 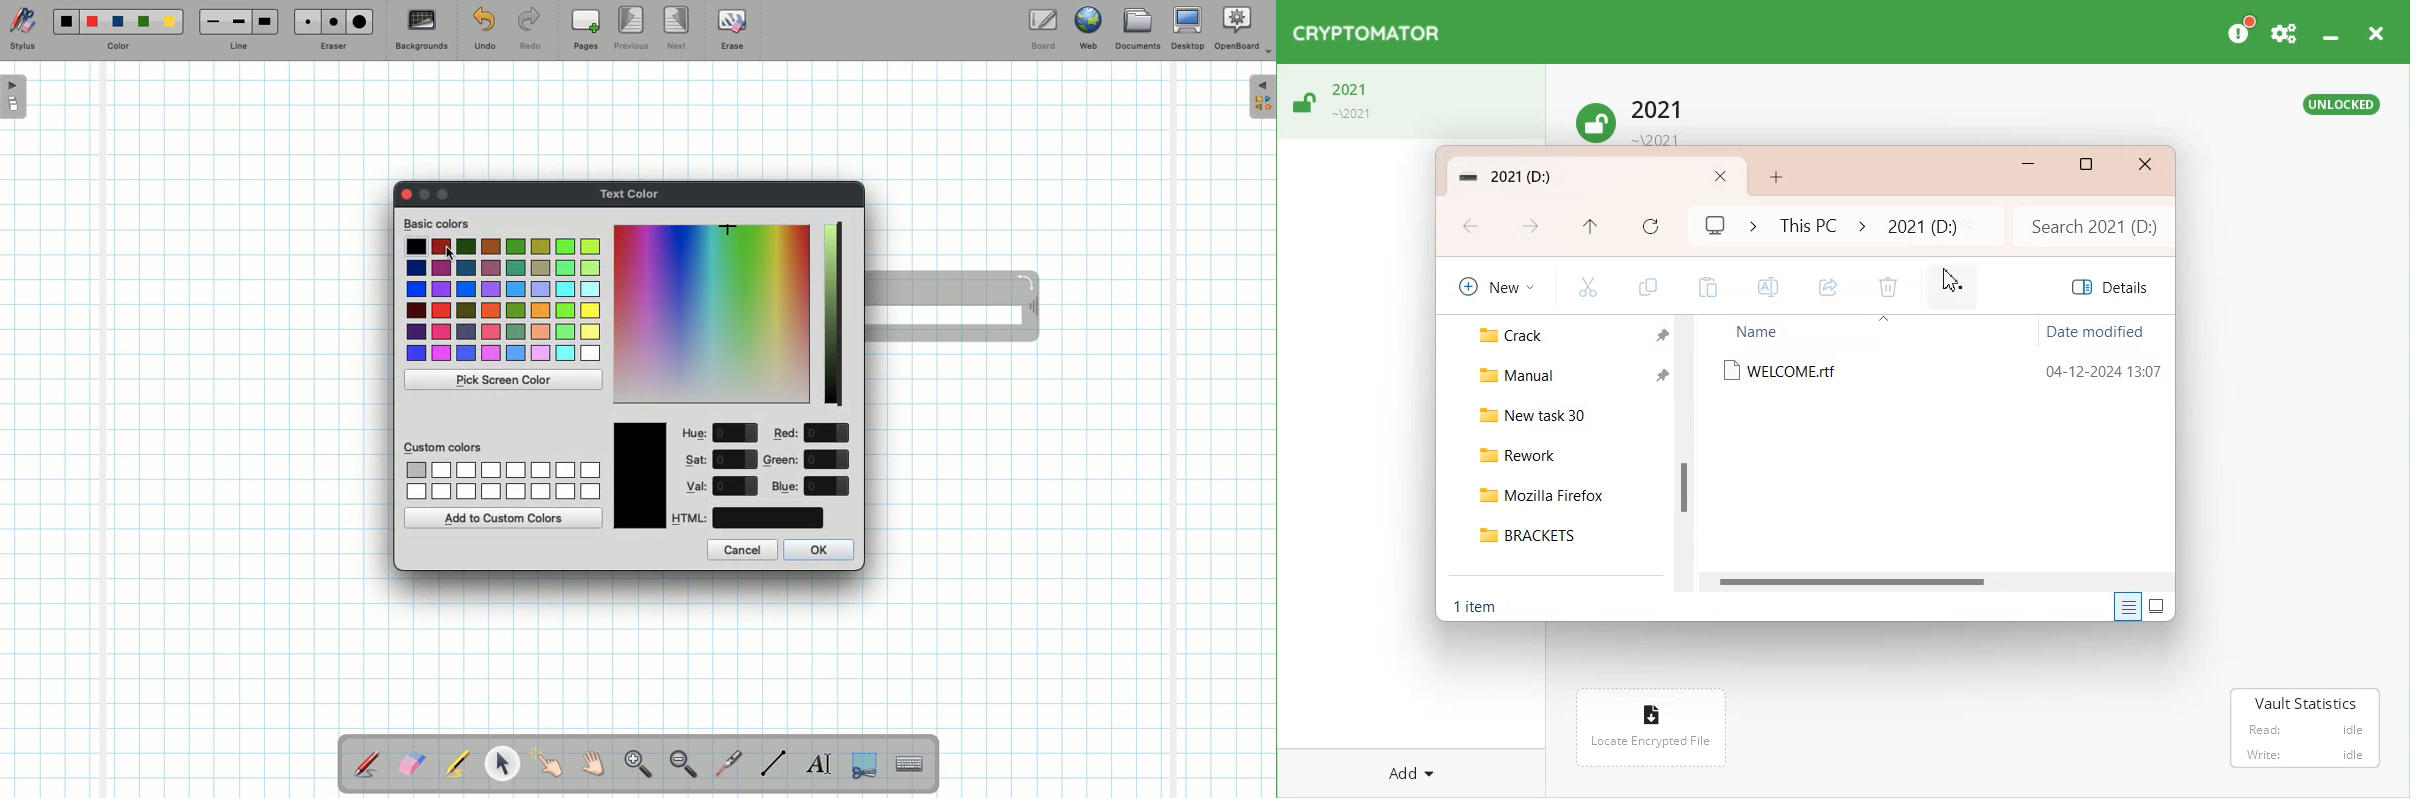 I want to click on value, so click(x=827, y=486).